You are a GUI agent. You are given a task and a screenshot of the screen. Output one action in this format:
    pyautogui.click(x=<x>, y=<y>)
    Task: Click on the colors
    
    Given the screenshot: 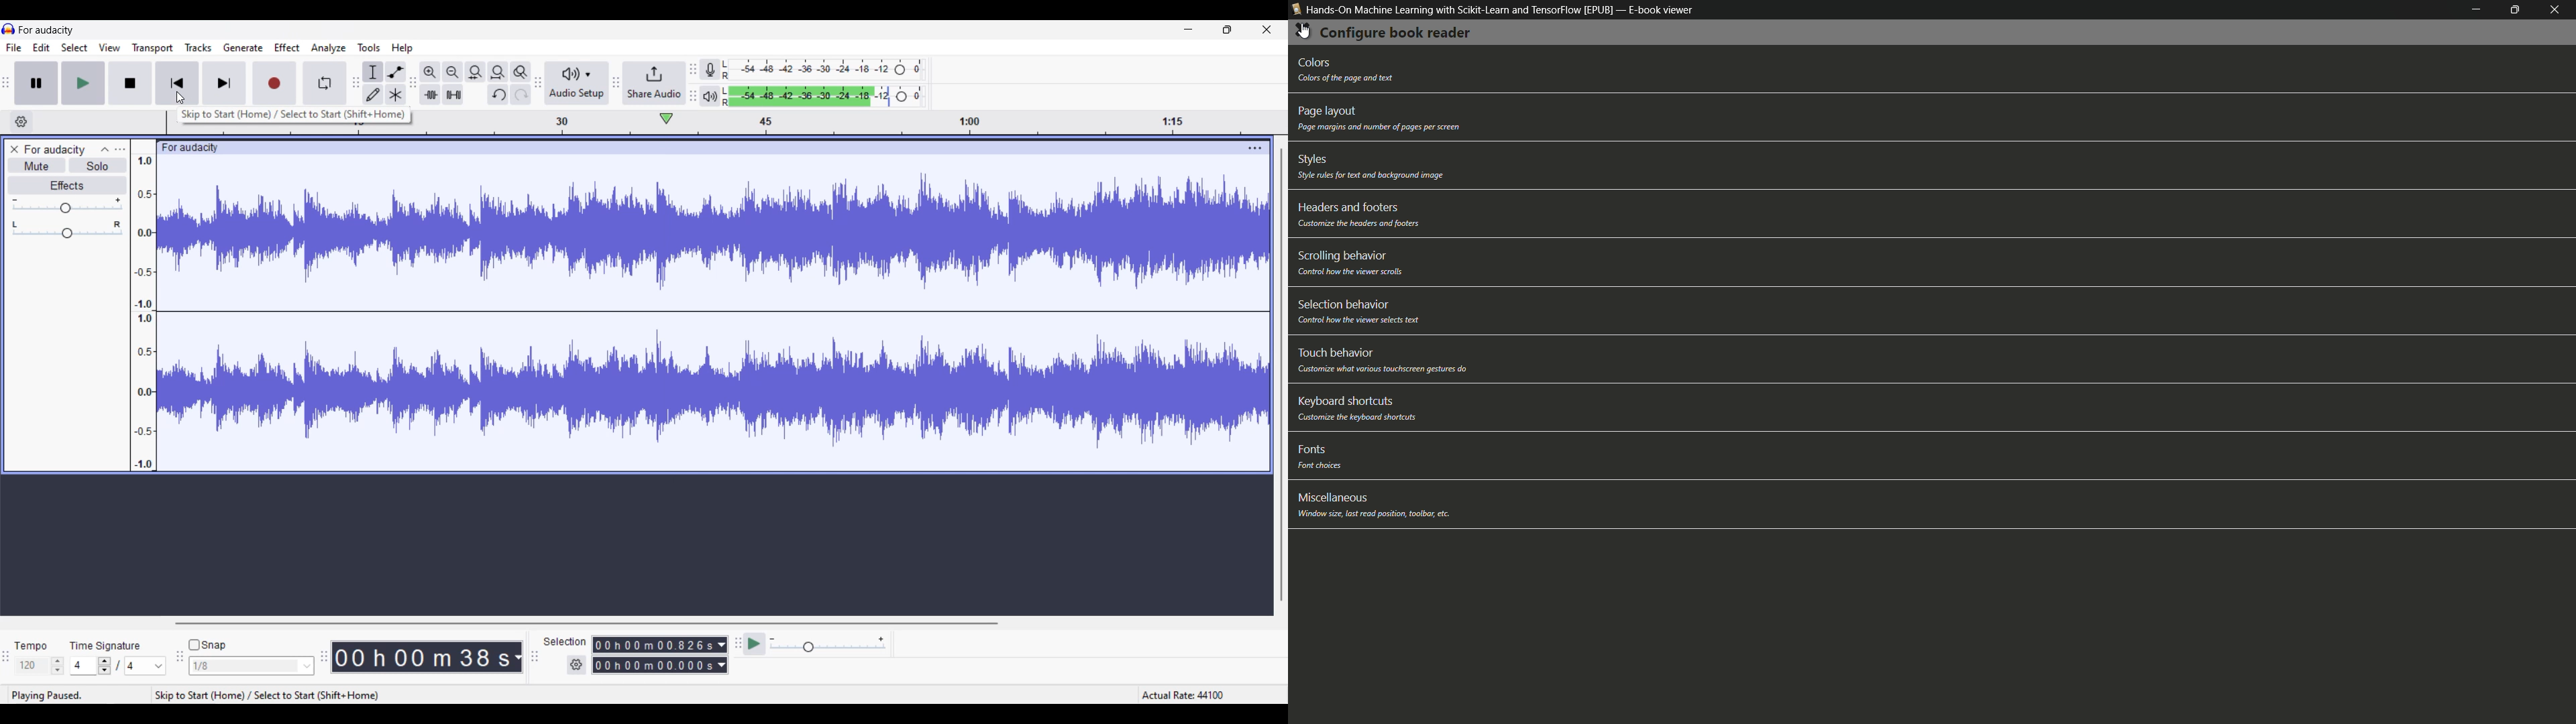 What is the action you would take?
    pyautogui.click(x=1318, y=63)
    